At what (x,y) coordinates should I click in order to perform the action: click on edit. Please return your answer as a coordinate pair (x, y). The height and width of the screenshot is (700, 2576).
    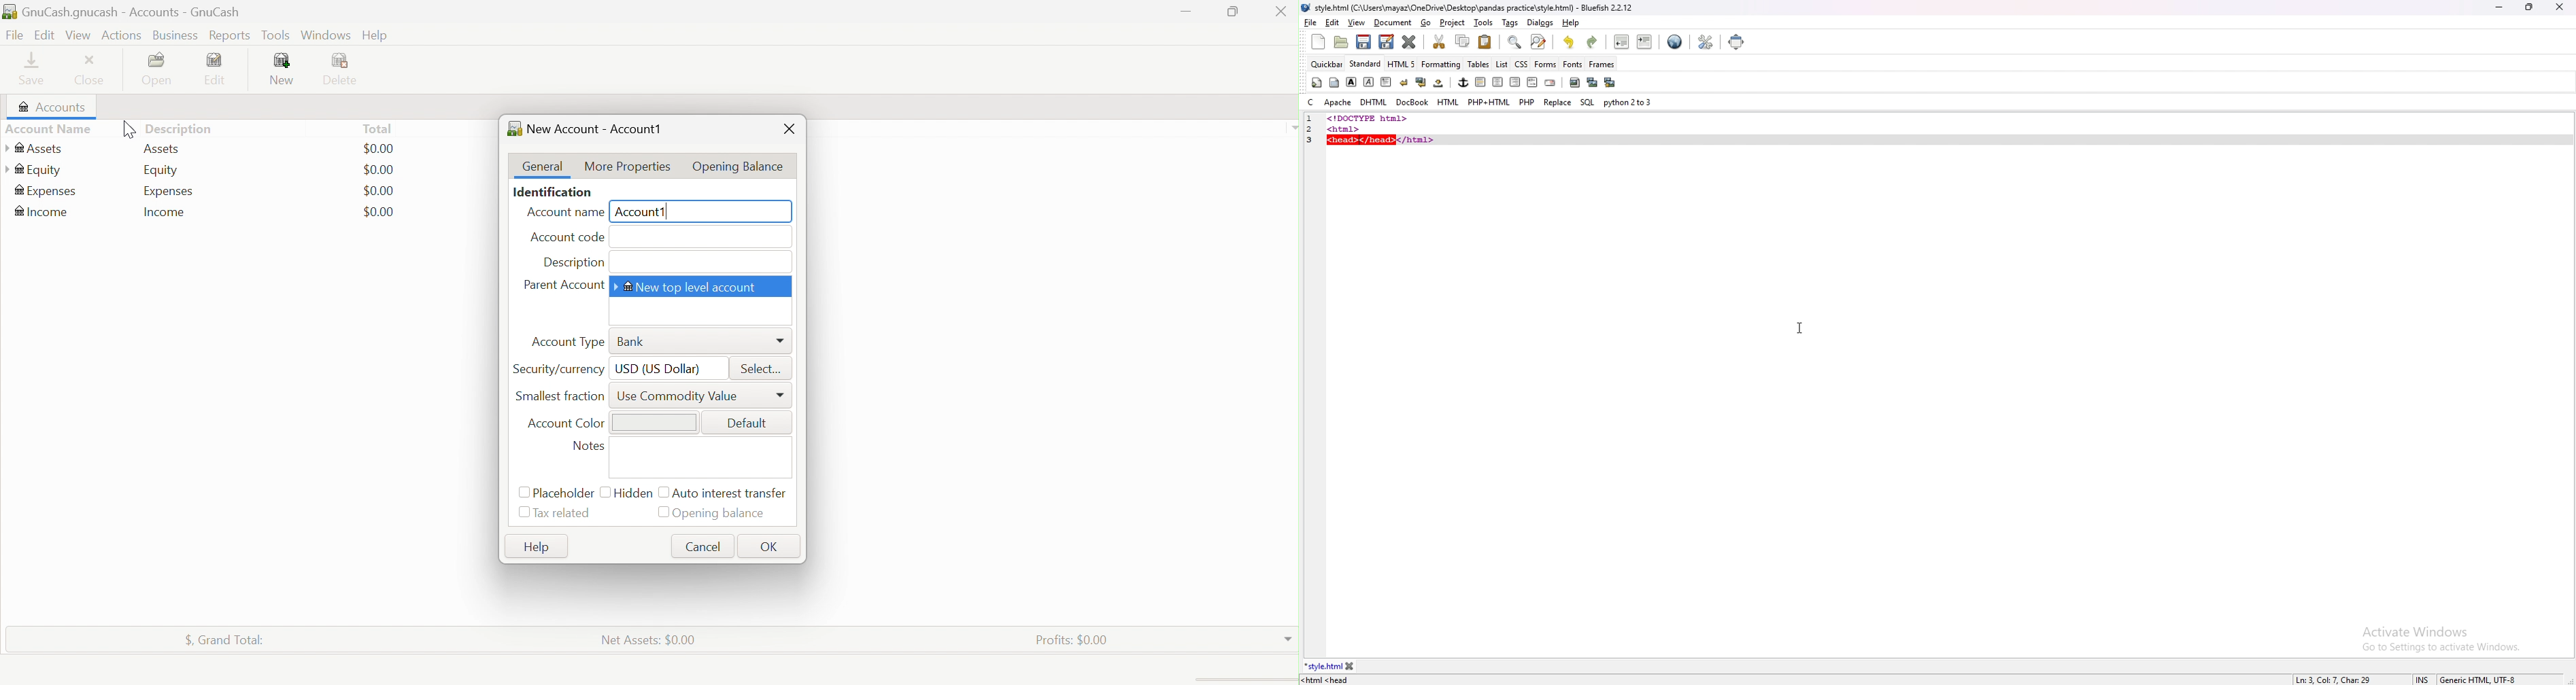
    Looking at the image, I should click on (1333, 23).